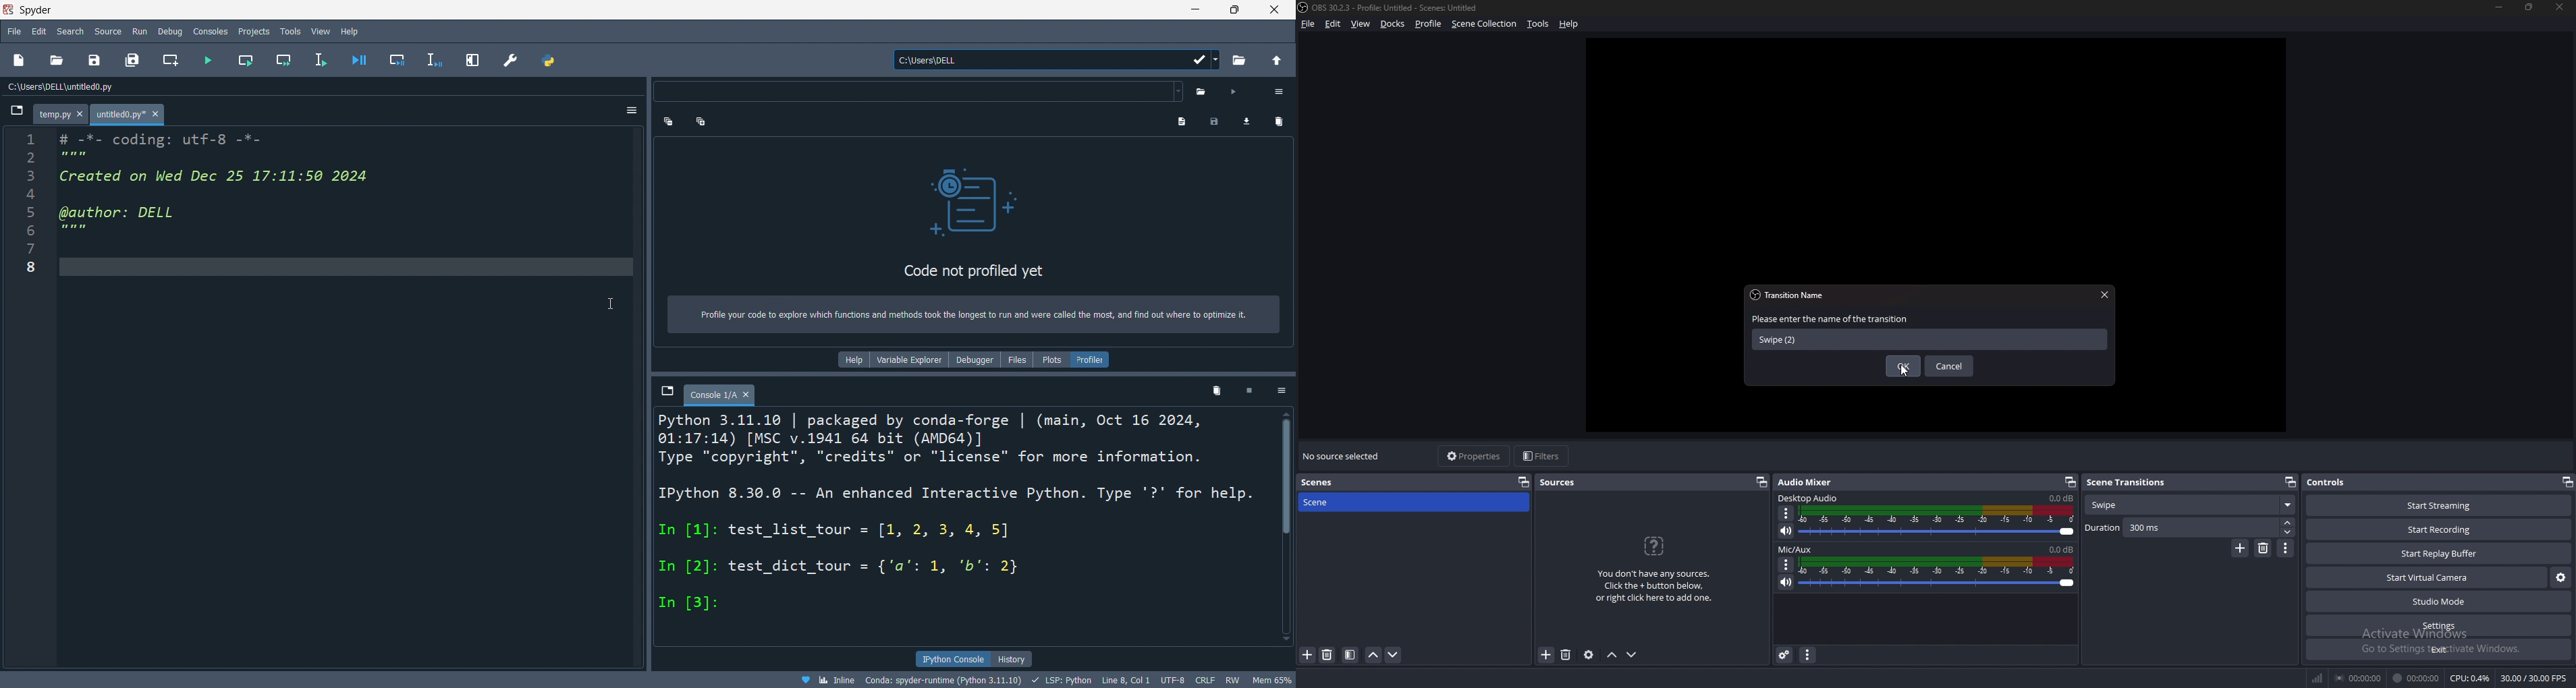 The image size is (2576, 700). What do you see at coordinates (2440, 553) in the screenshot?
I see `start play buffer` at bounding box center [2440, 553].